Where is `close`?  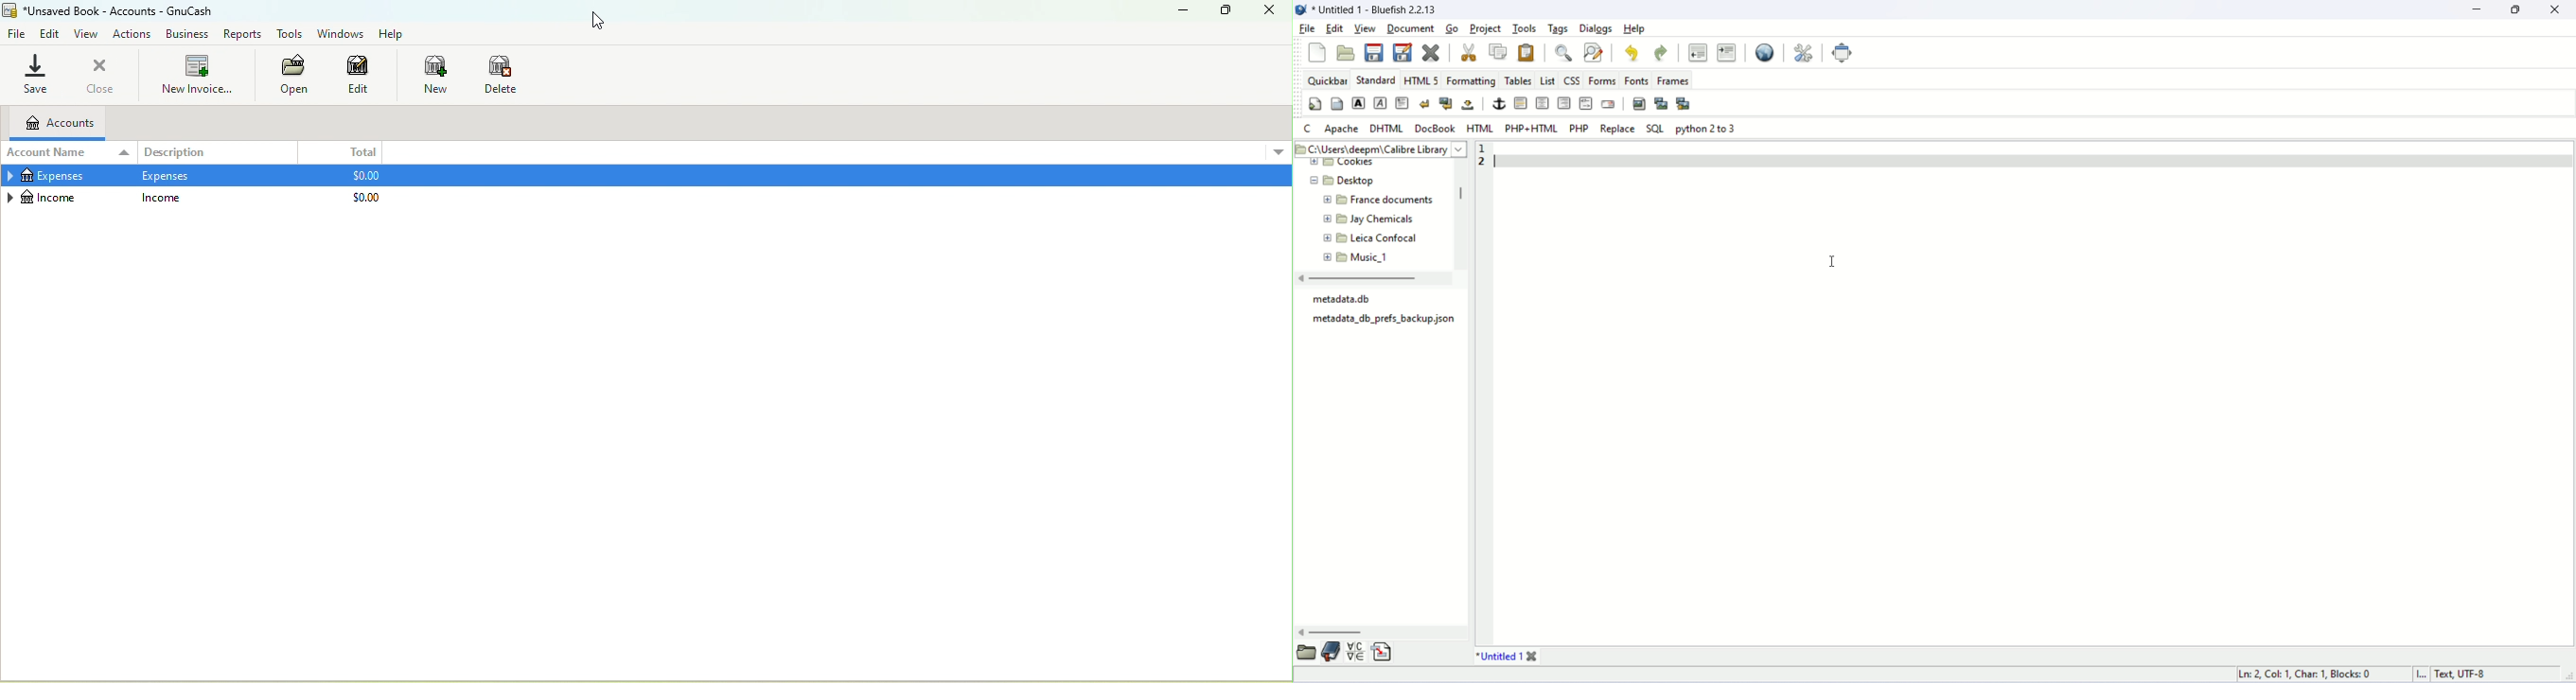
close is located at coordinates (1533, 657).